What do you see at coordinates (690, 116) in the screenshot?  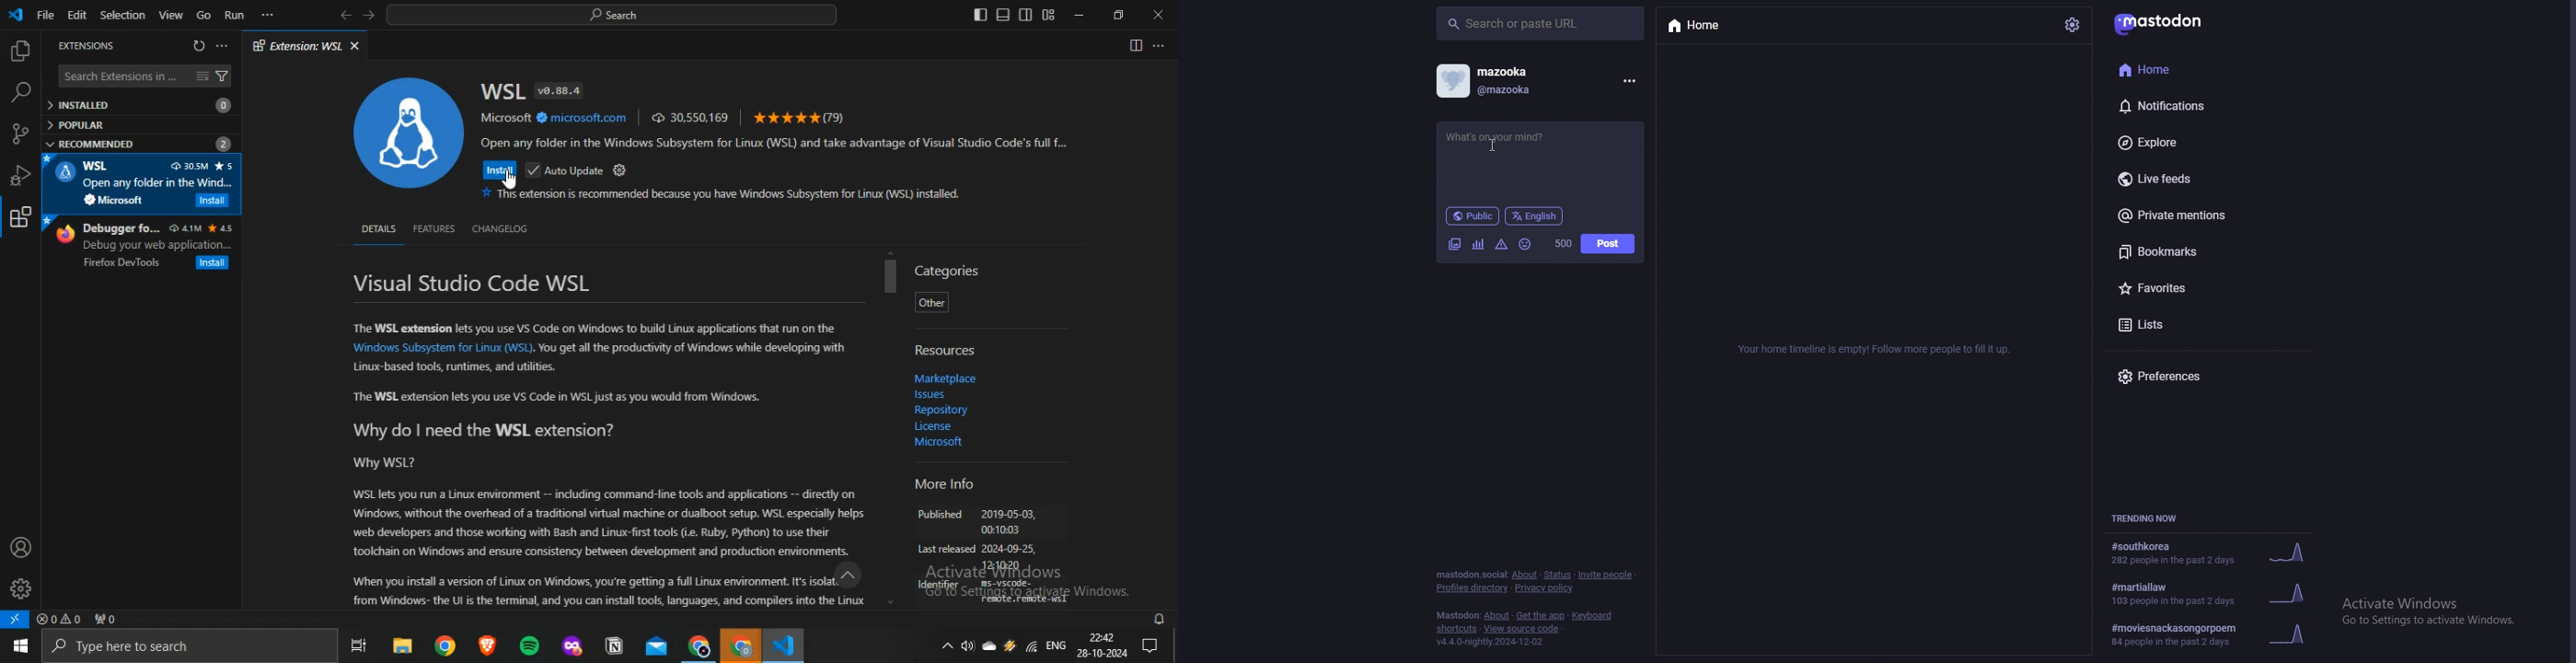 I see `30,550,169` at bounding box center [690, 116].